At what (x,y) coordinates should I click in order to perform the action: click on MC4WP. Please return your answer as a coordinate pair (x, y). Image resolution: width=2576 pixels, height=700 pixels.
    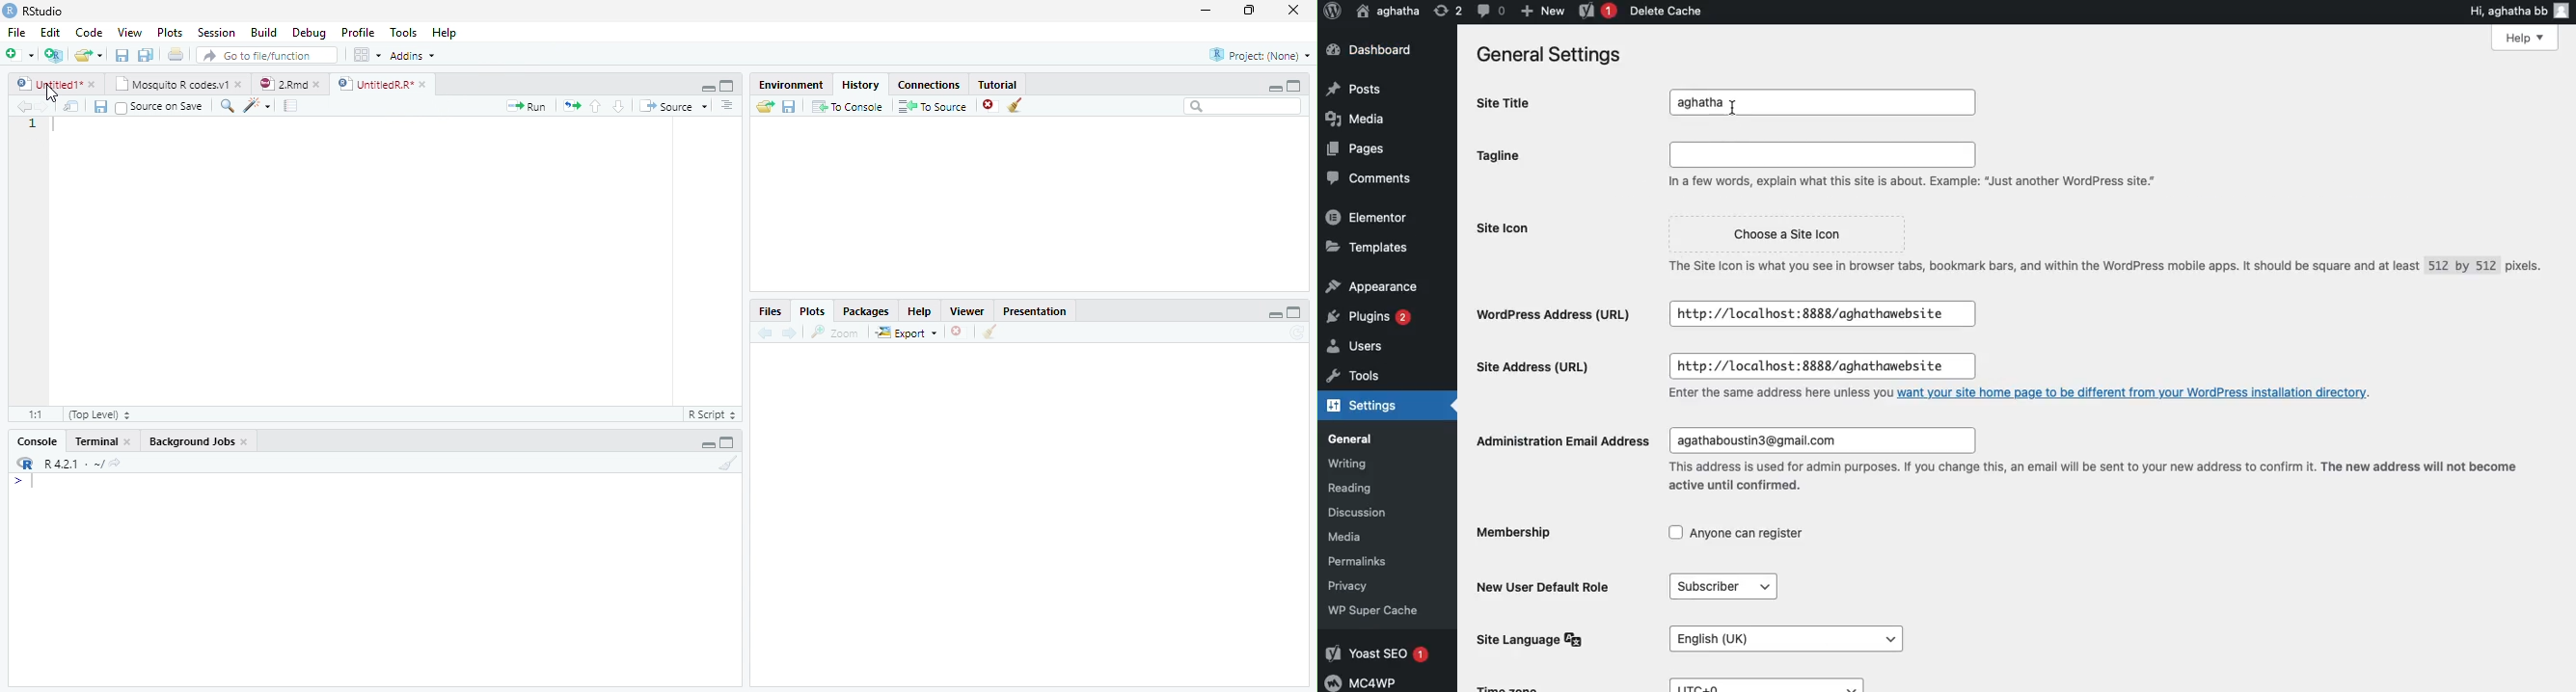
    Looking at the image, I should click on (1364, 682).